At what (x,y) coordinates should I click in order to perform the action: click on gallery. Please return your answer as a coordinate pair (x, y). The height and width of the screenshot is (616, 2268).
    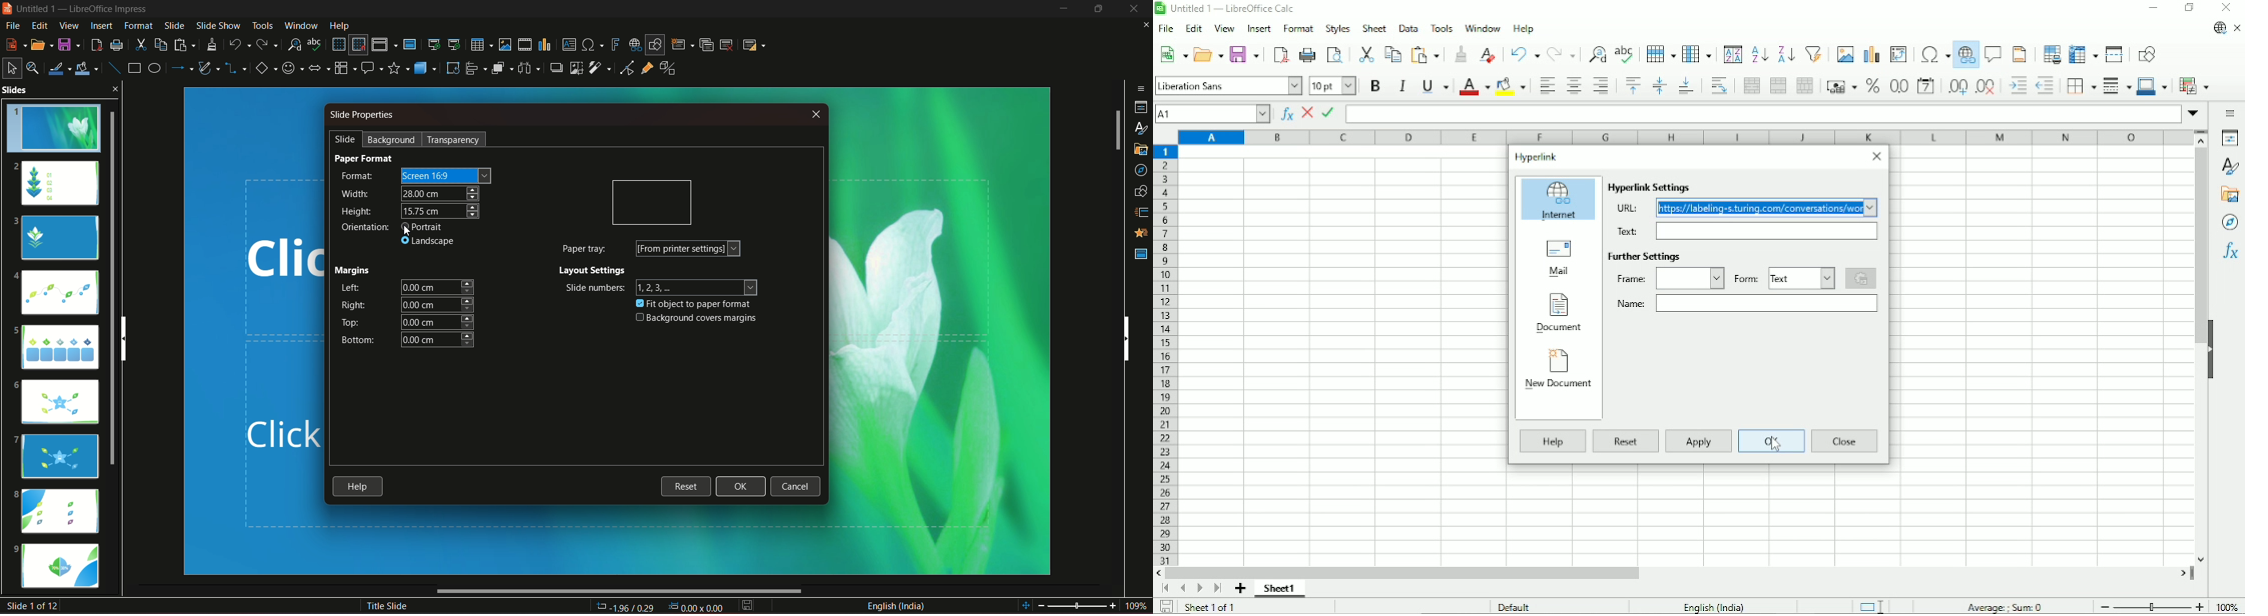
    Looking at the image, I should click on (1140, 151).